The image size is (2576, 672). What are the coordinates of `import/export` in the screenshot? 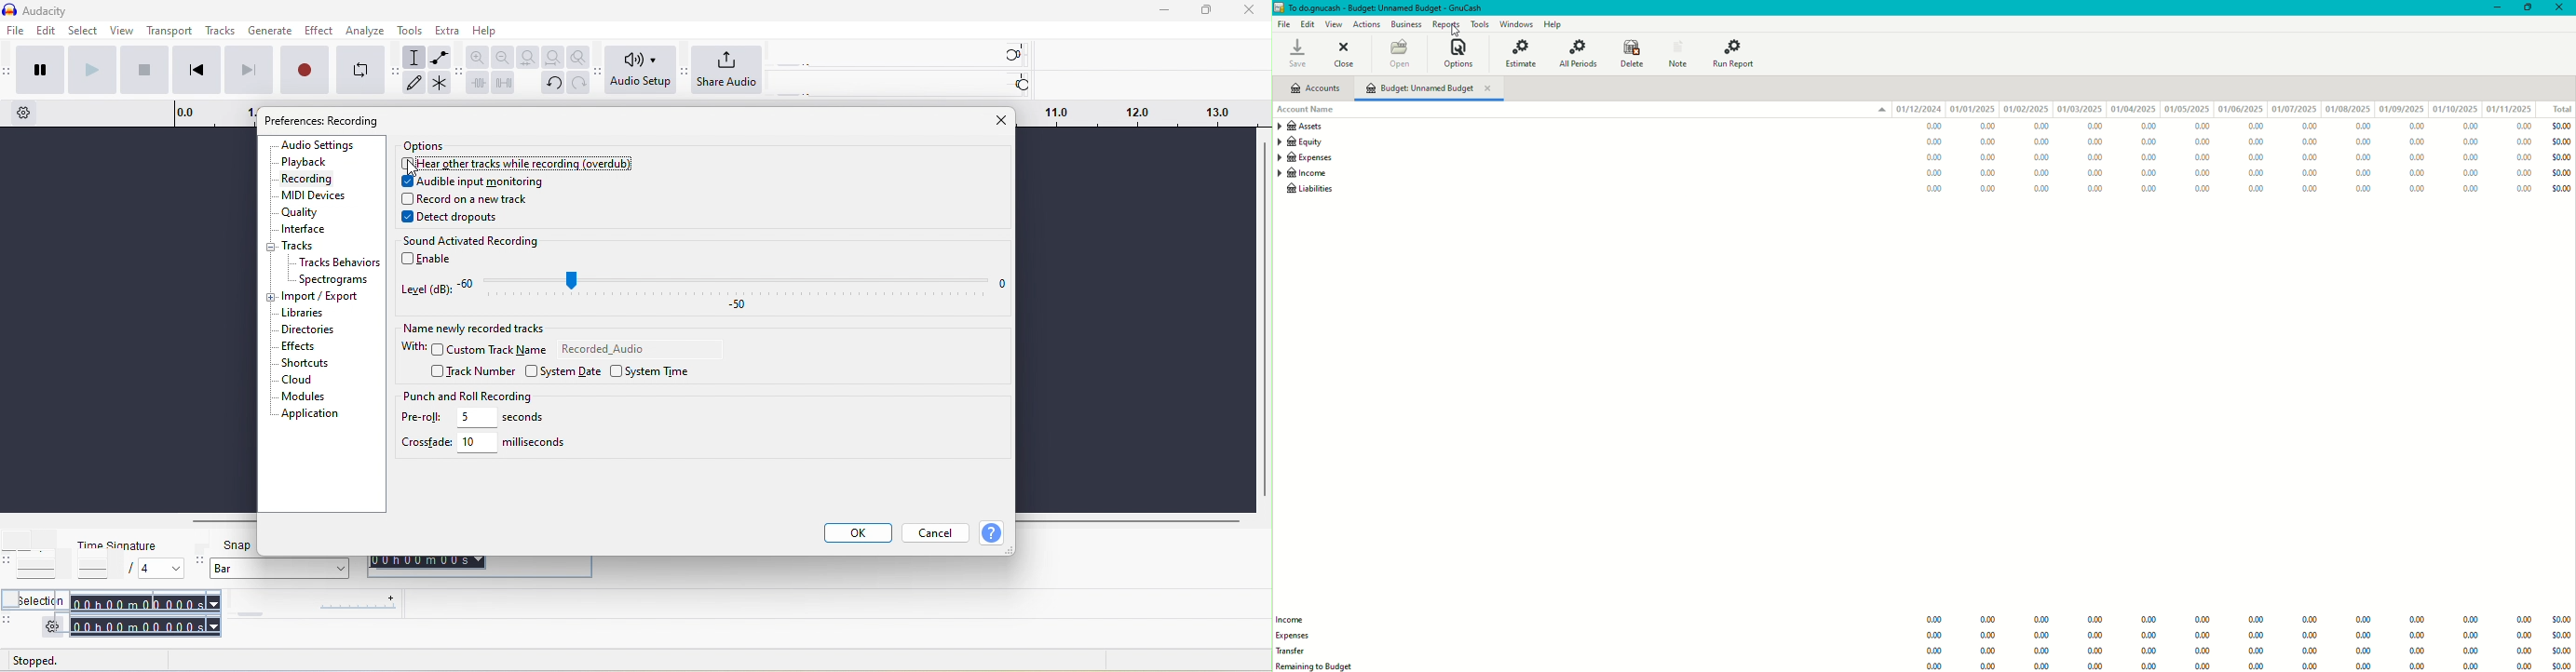 It's located at (318, 297).